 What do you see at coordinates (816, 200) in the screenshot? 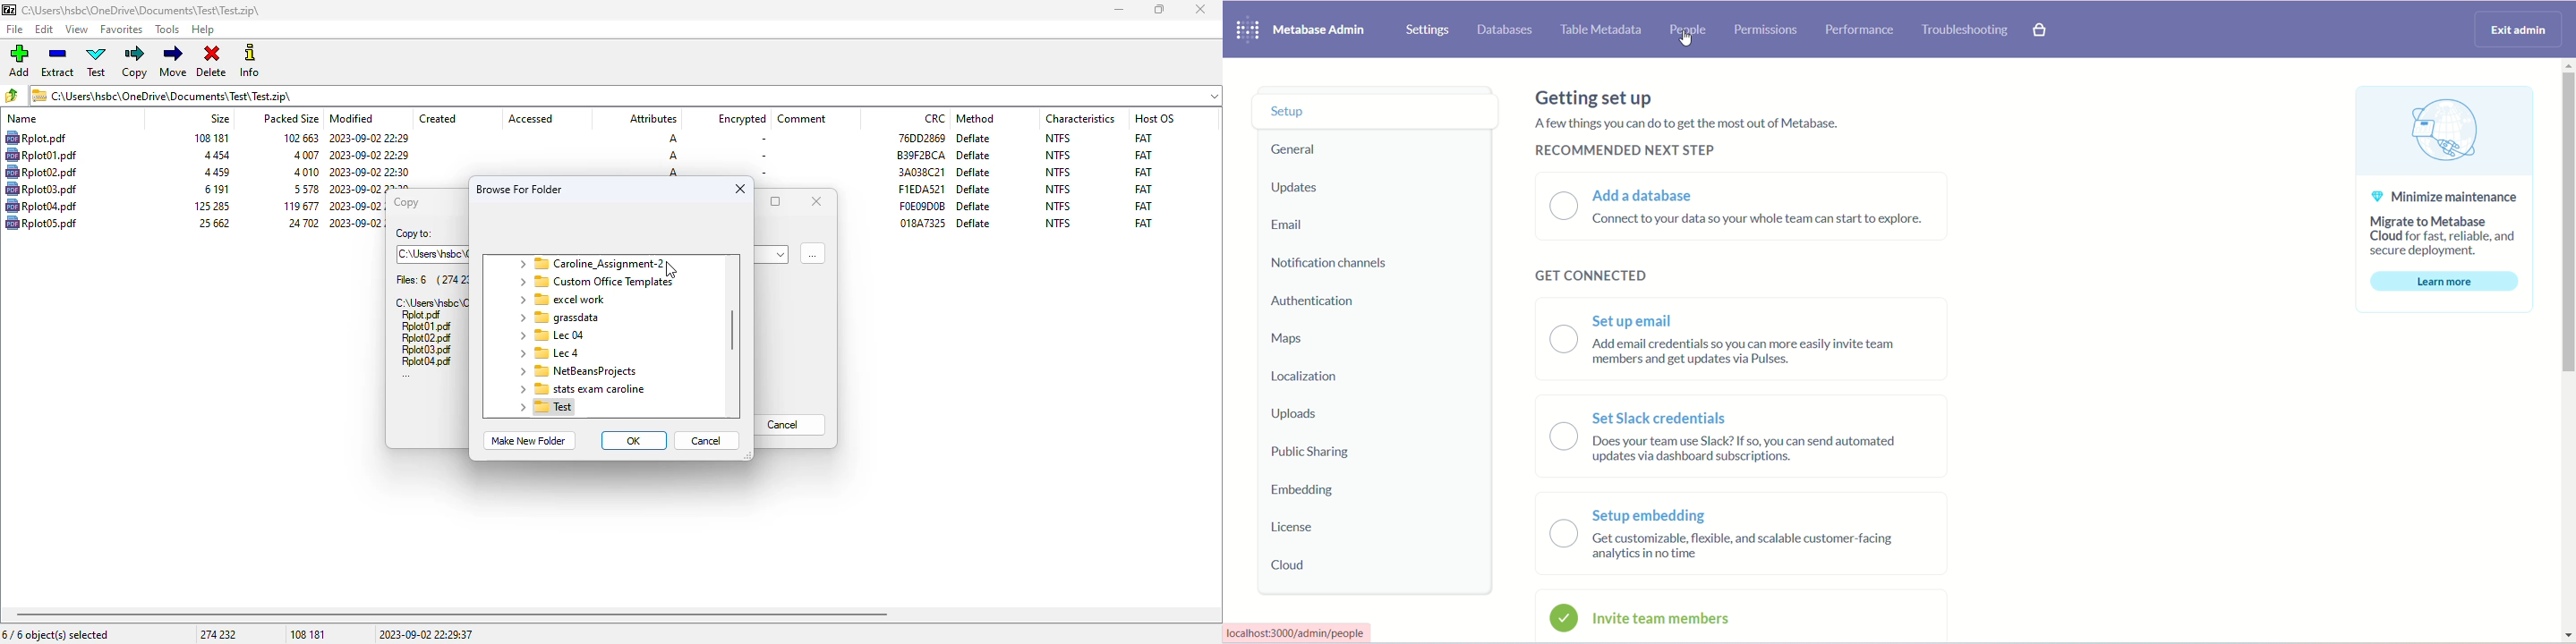
I see `close` at bounding box center [816, 200].